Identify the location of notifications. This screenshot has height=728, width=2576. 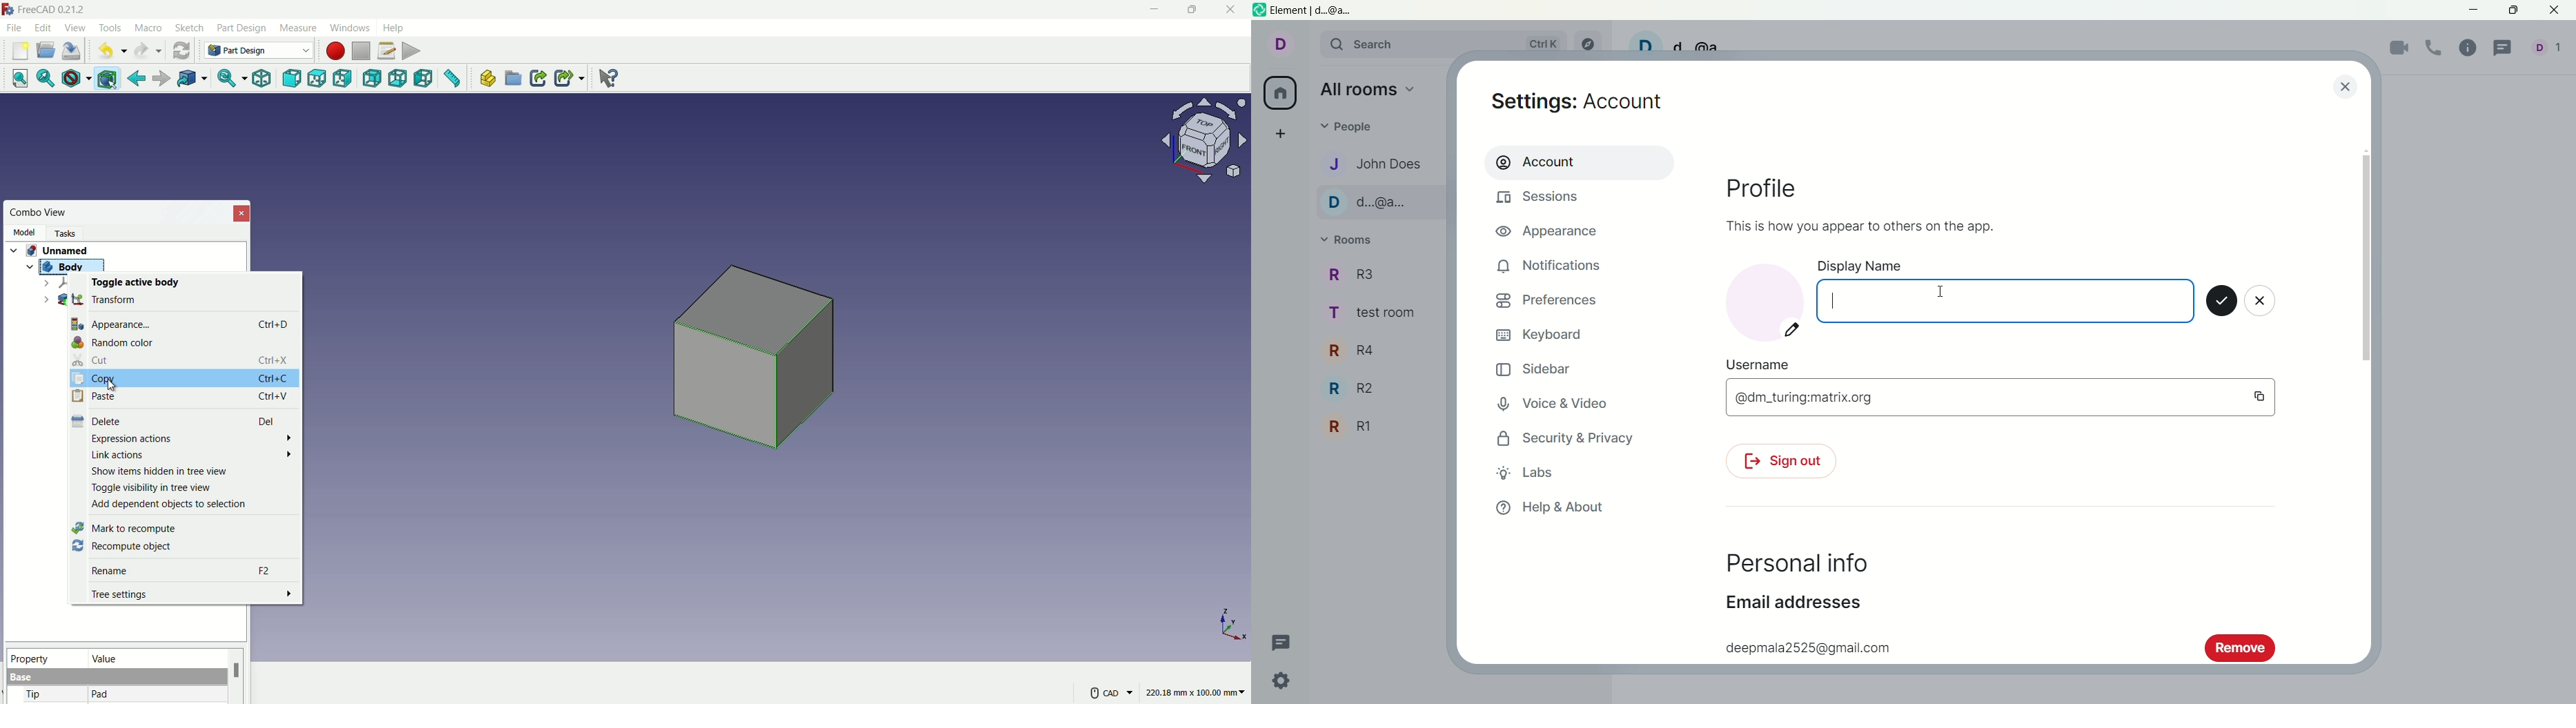
(1550, 266).